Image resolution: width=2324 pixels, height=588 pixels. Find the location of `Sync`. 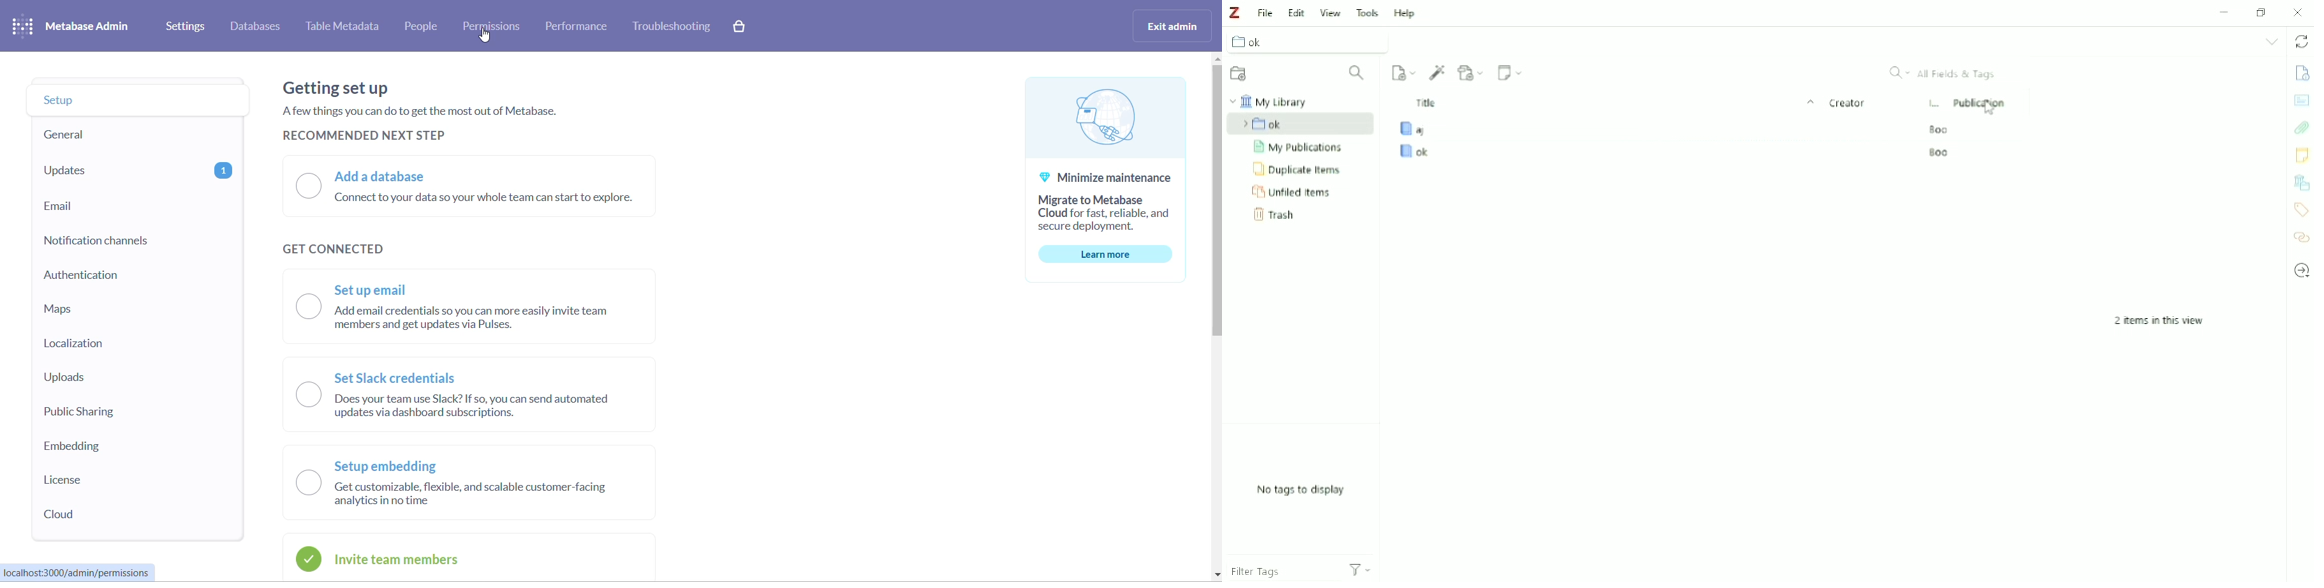

Sync is located at coordinates (2301, 42).